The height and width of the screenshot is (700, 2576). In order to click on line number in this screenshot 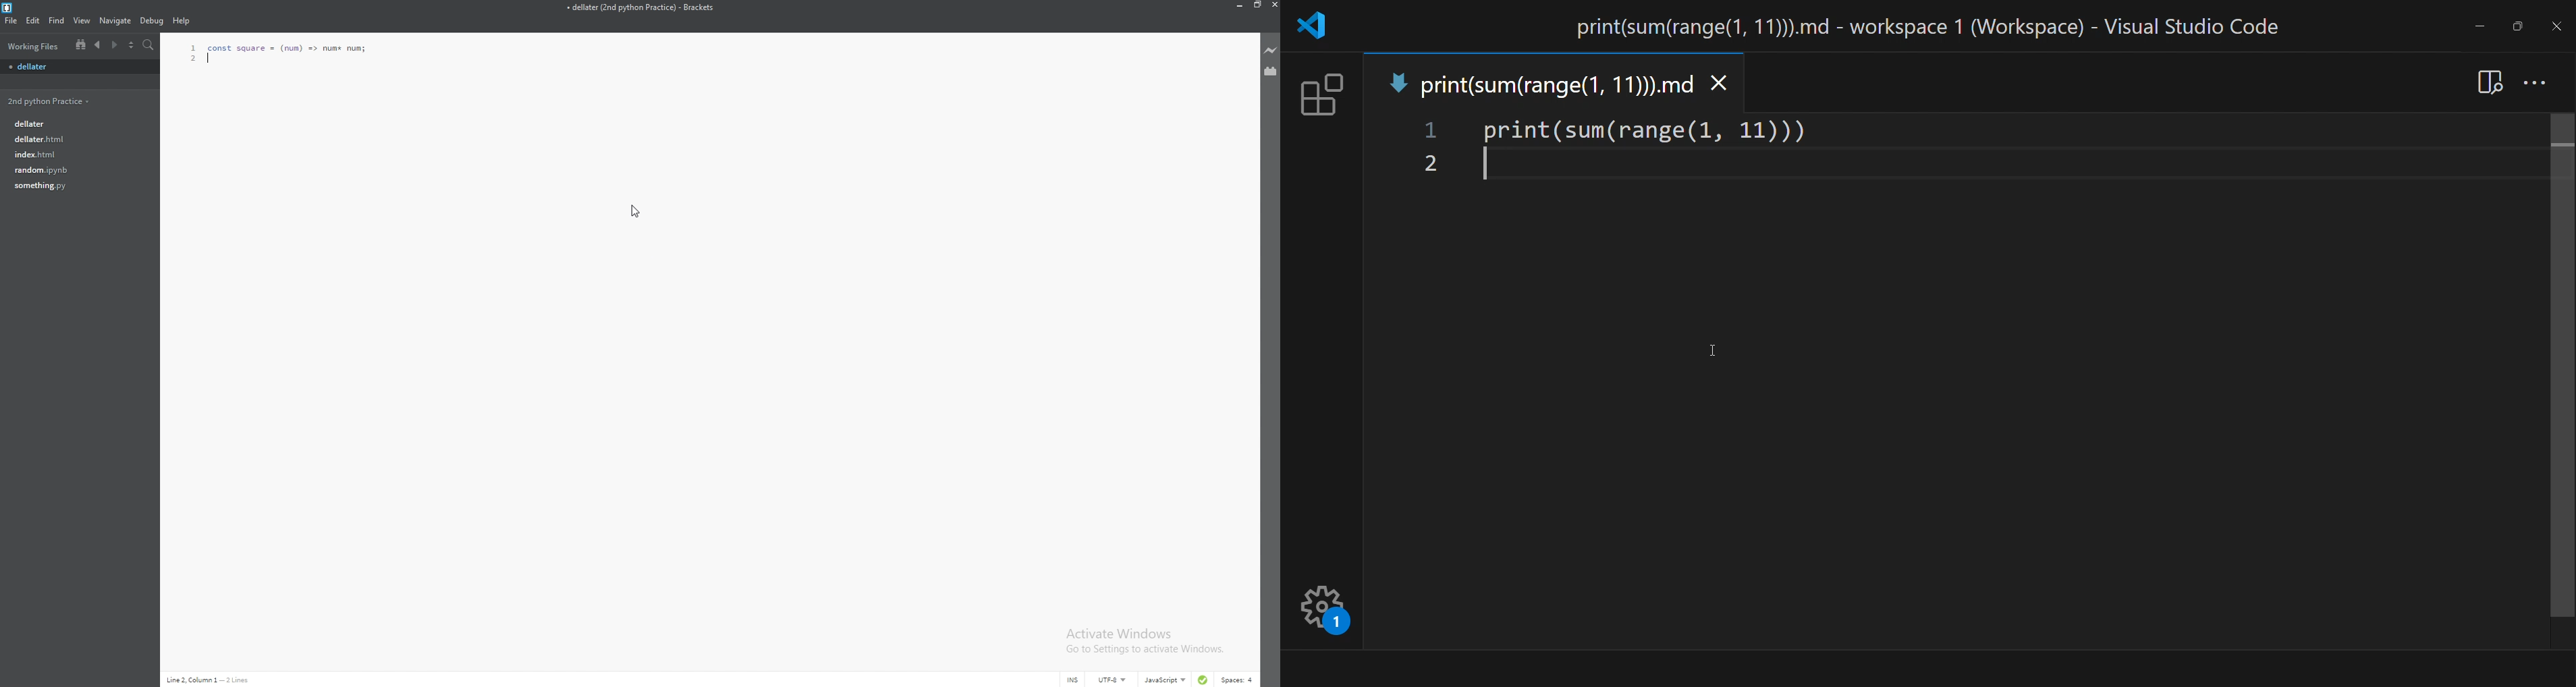, I will do `click(1432, 145)`.